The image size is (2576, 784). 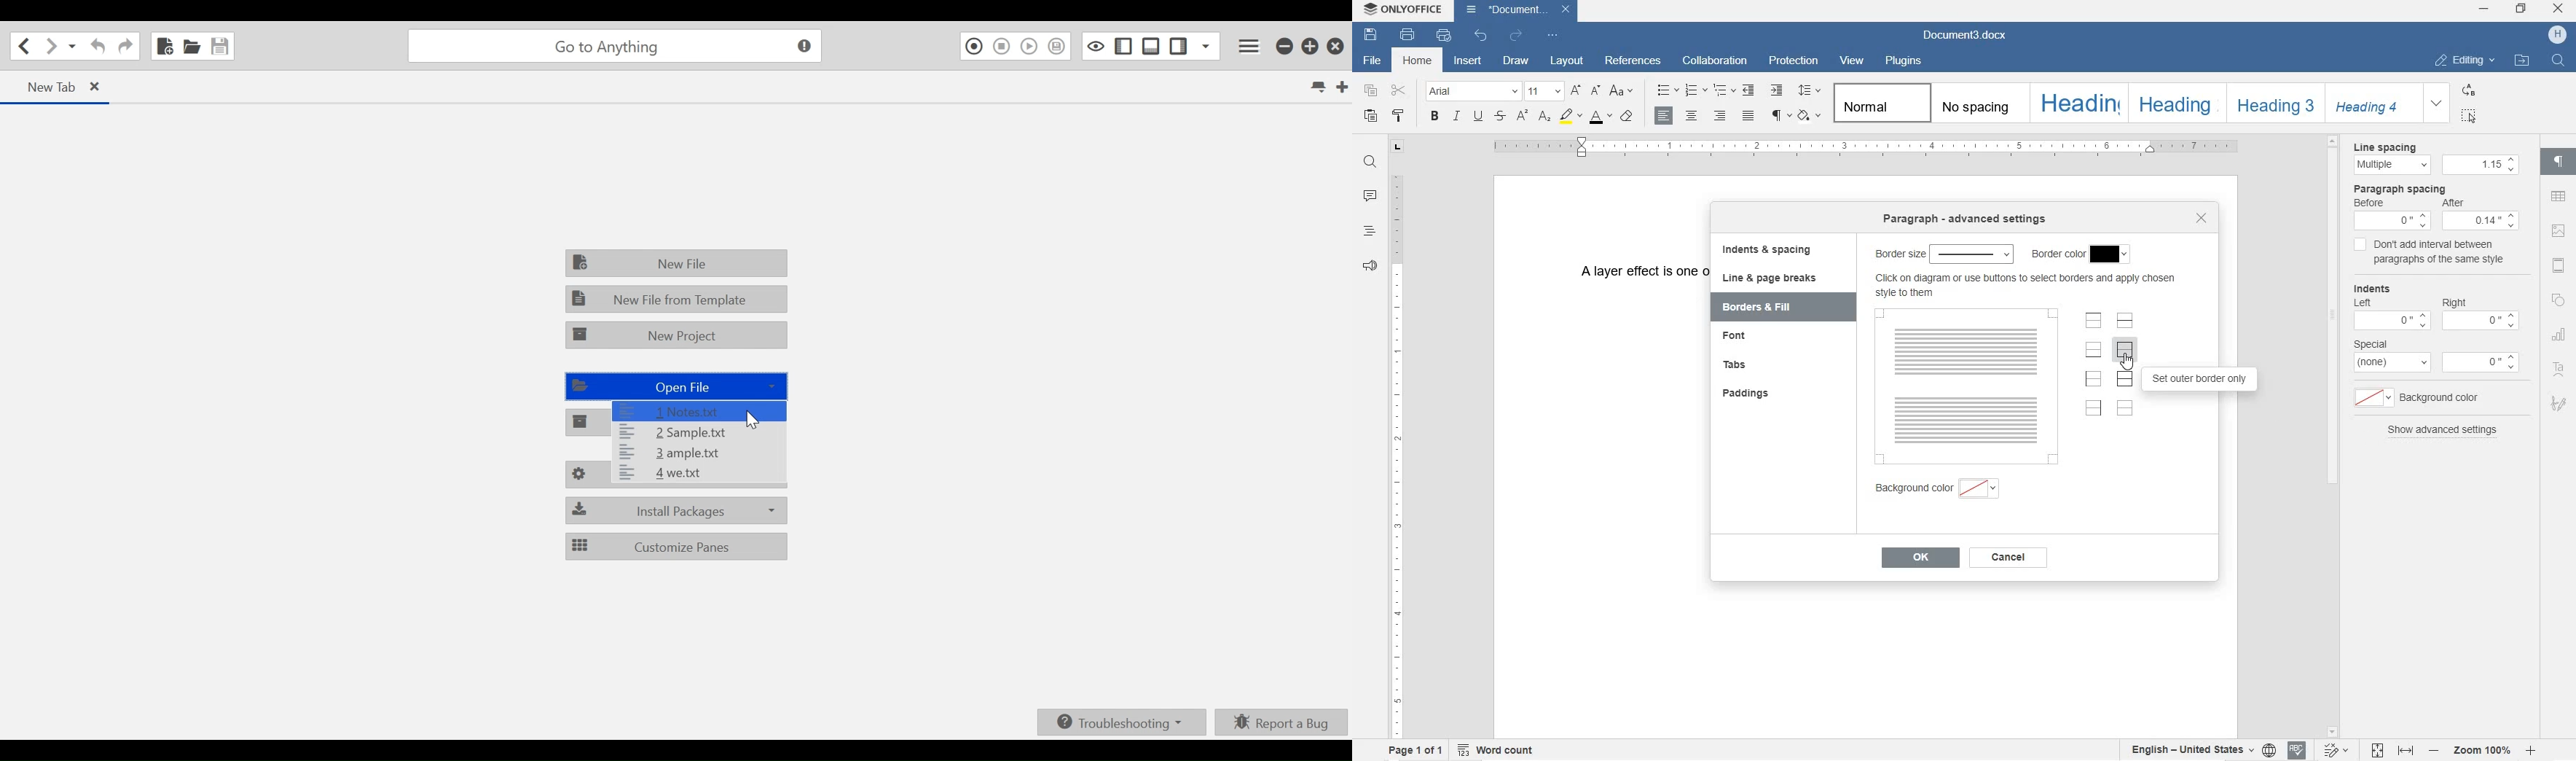 I want to click on don't add interval between paragraph of the same style, so click(x=2429, y=255).